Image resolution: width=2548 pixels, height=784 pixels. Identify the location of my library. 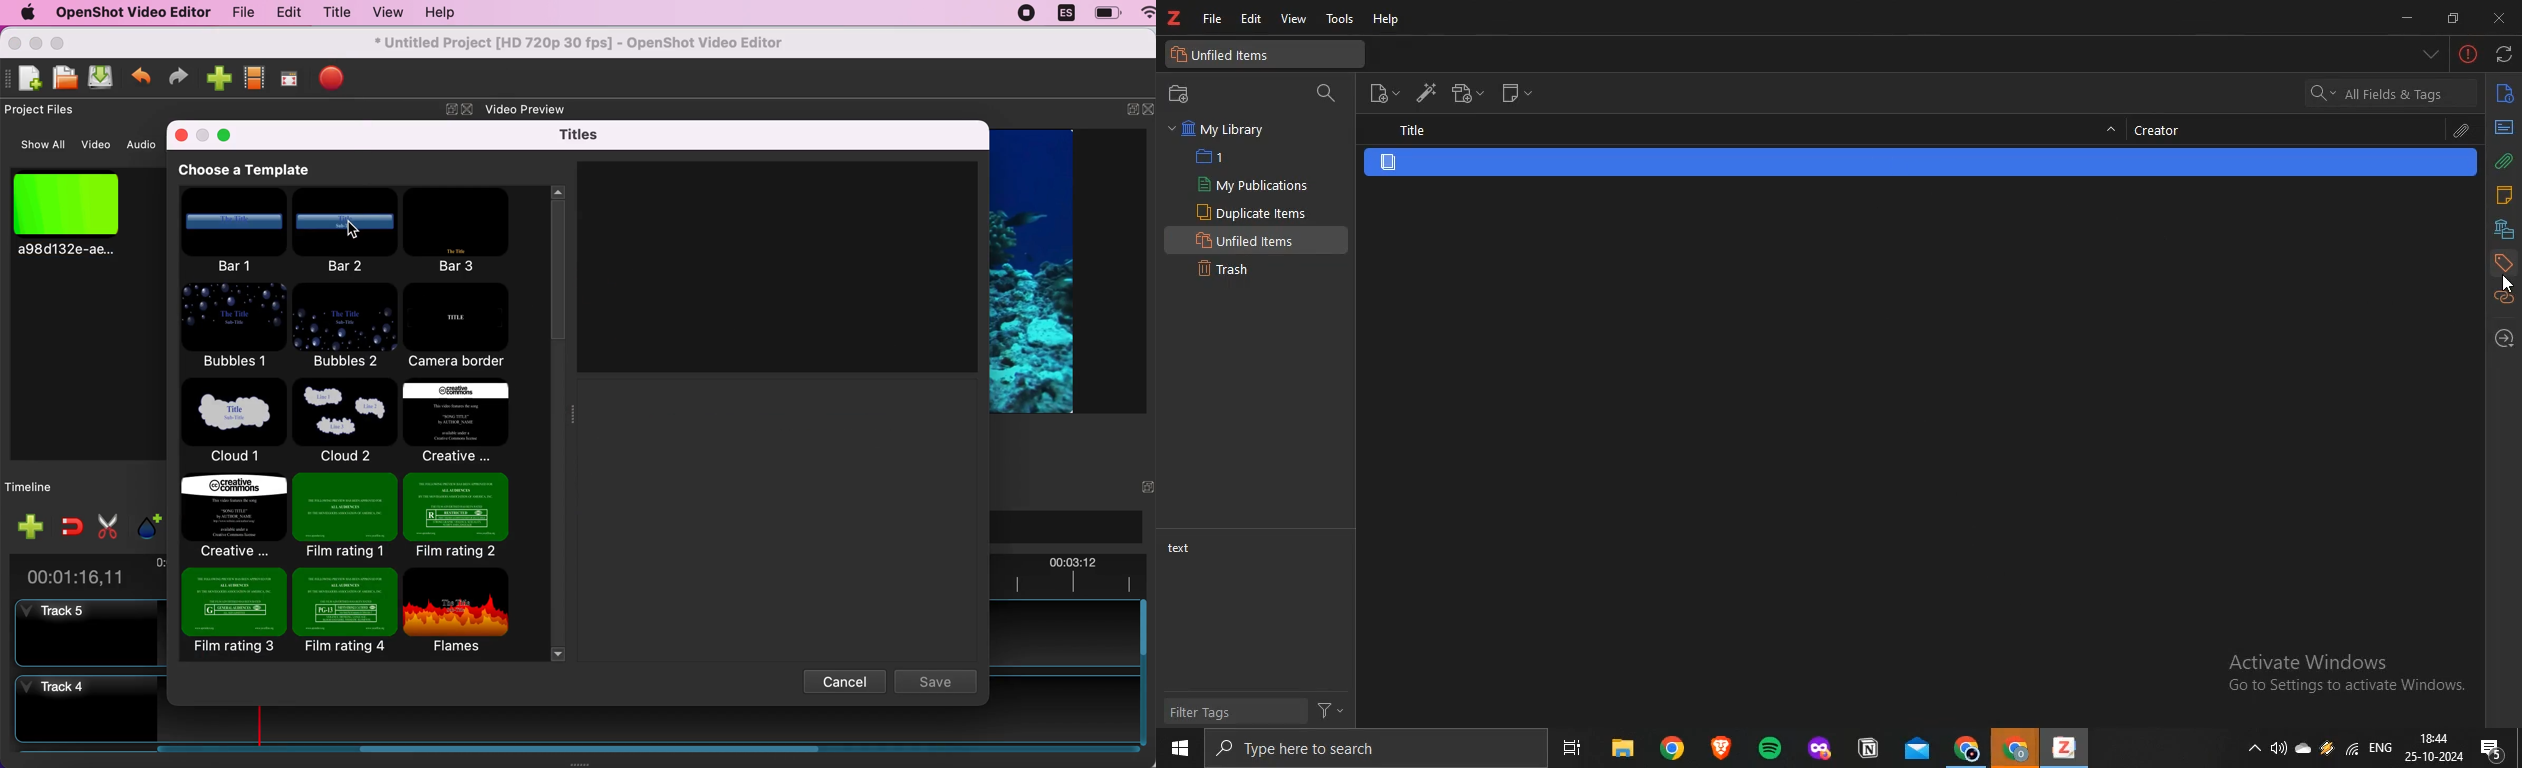
(1232, 128).